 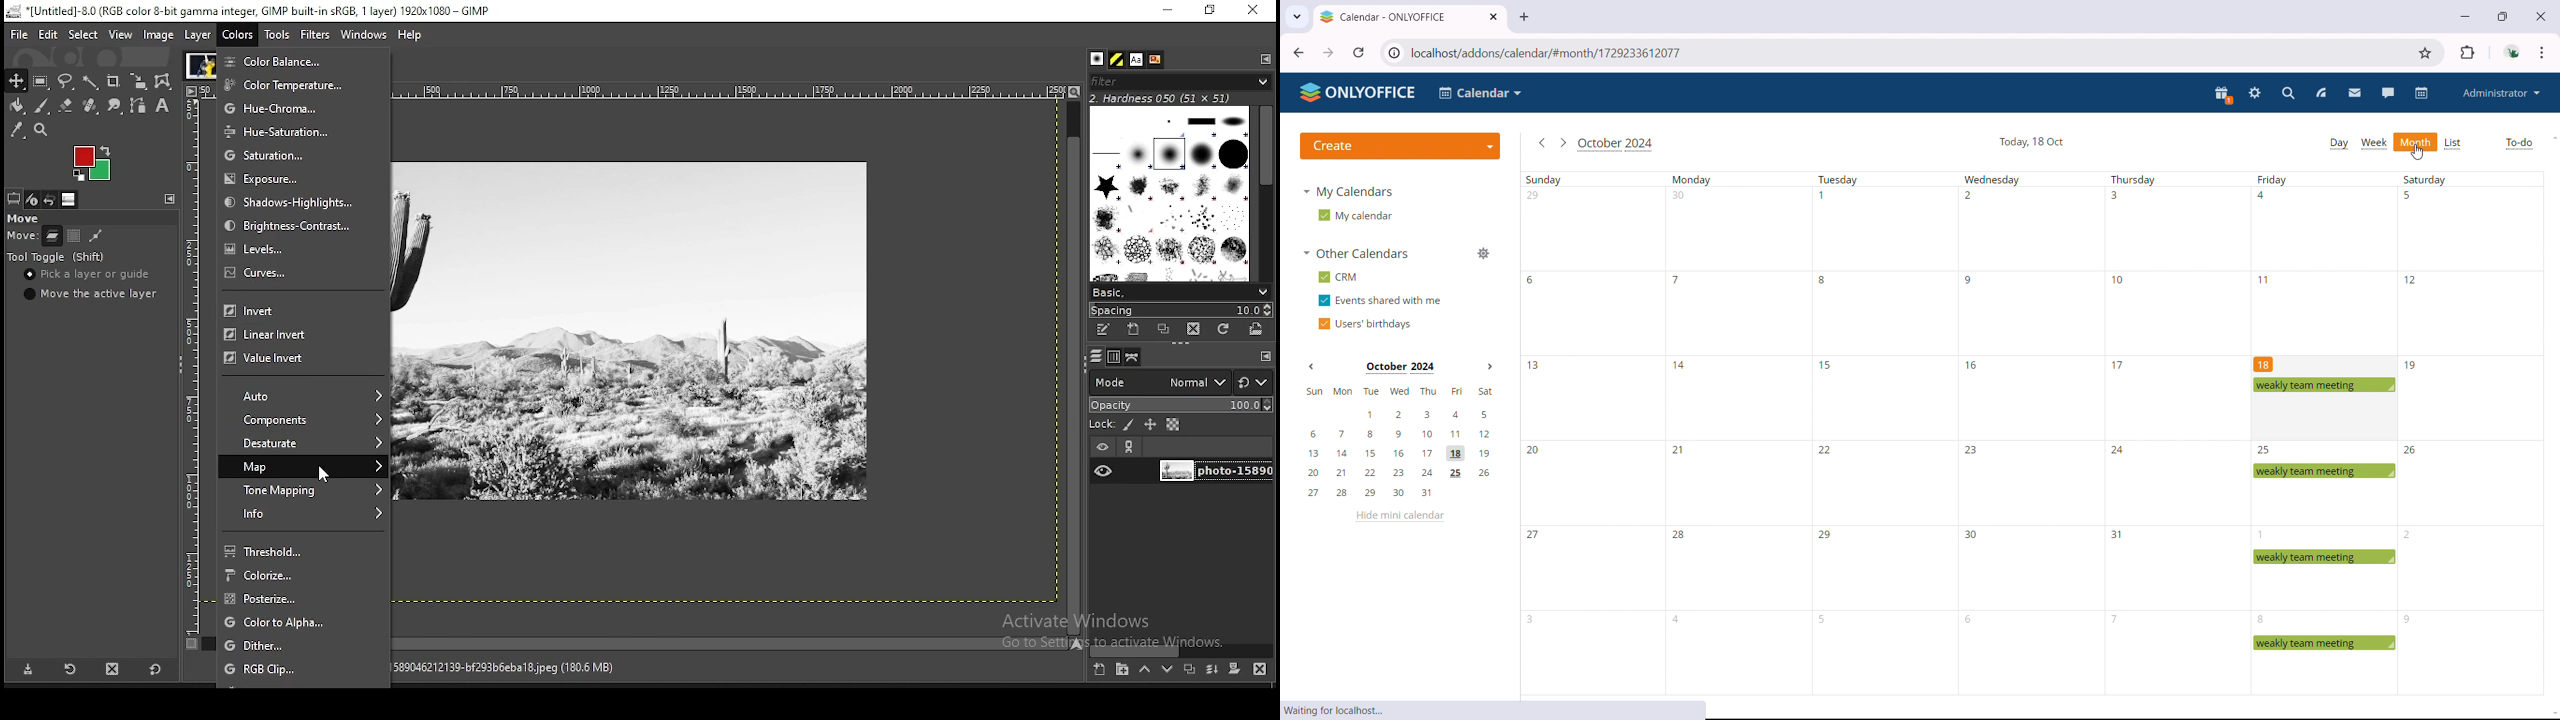 What do you see at coordinates (1358, 93) in the screenshot?
I see `logo` at bounding box center [1358, 93].